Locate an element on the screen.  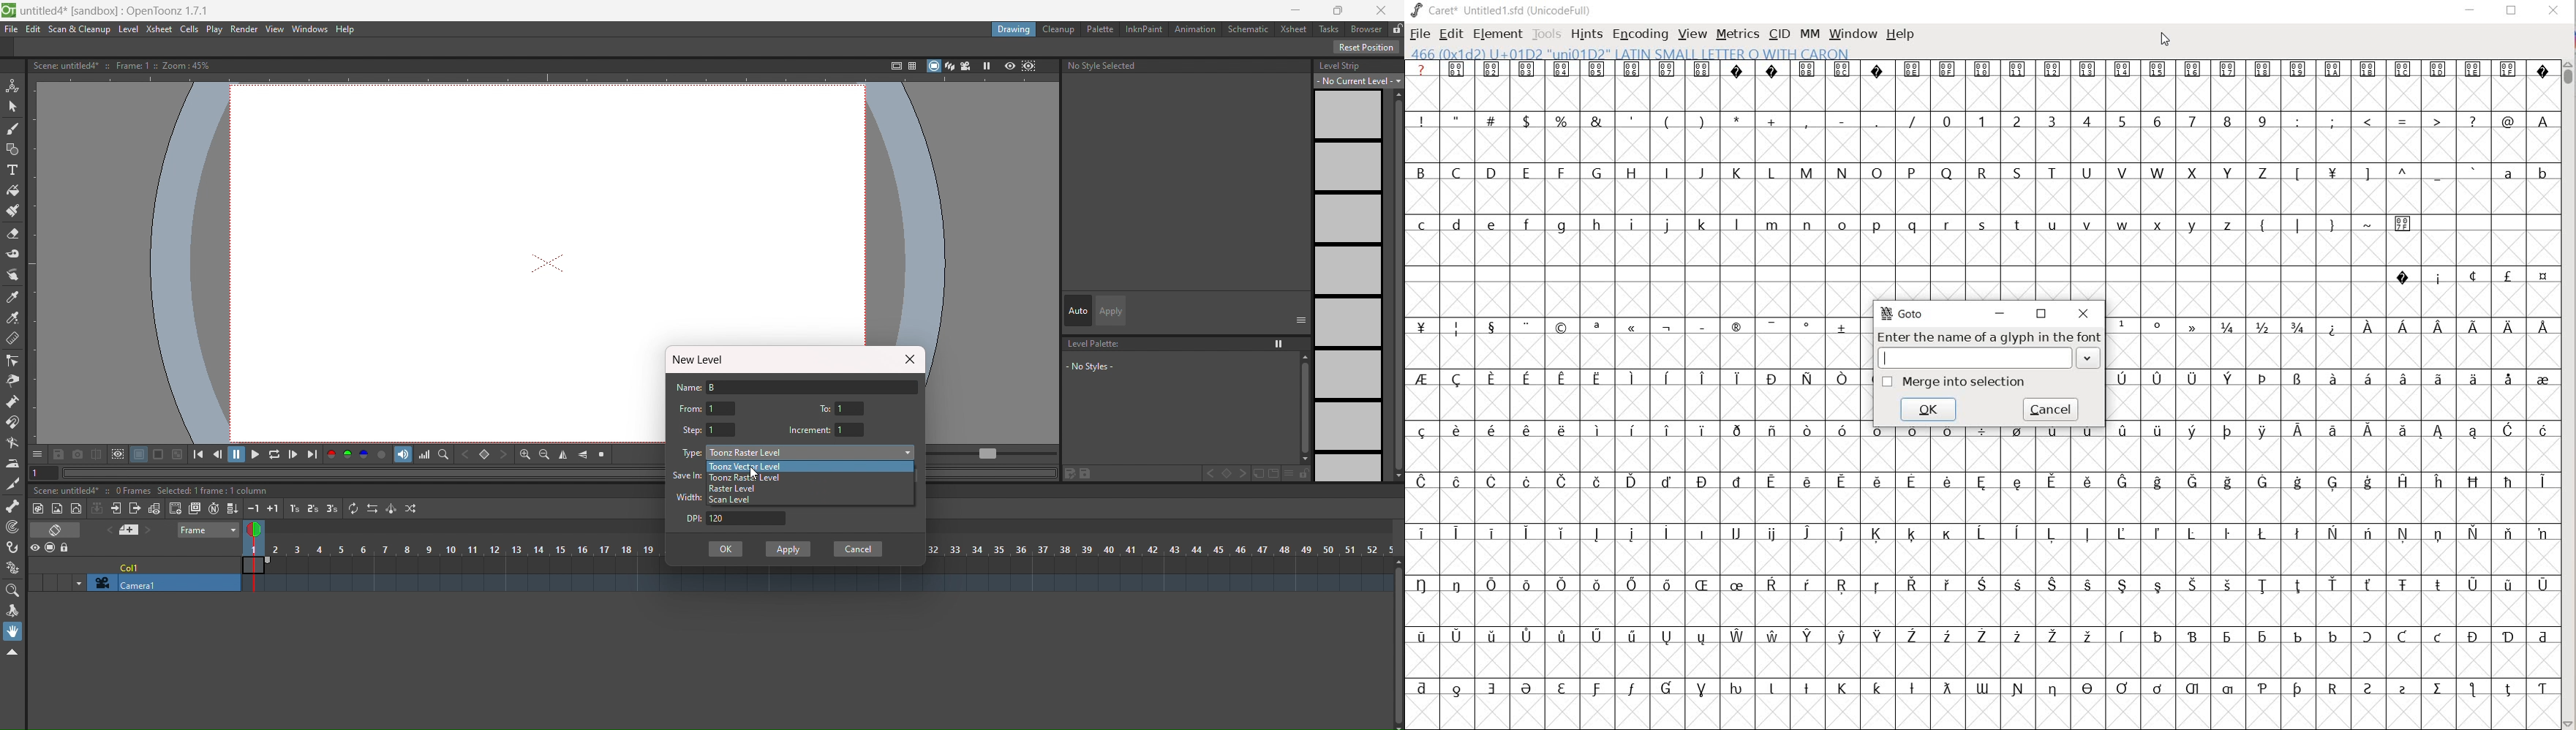
MM is located at coordinates (1807, 34).